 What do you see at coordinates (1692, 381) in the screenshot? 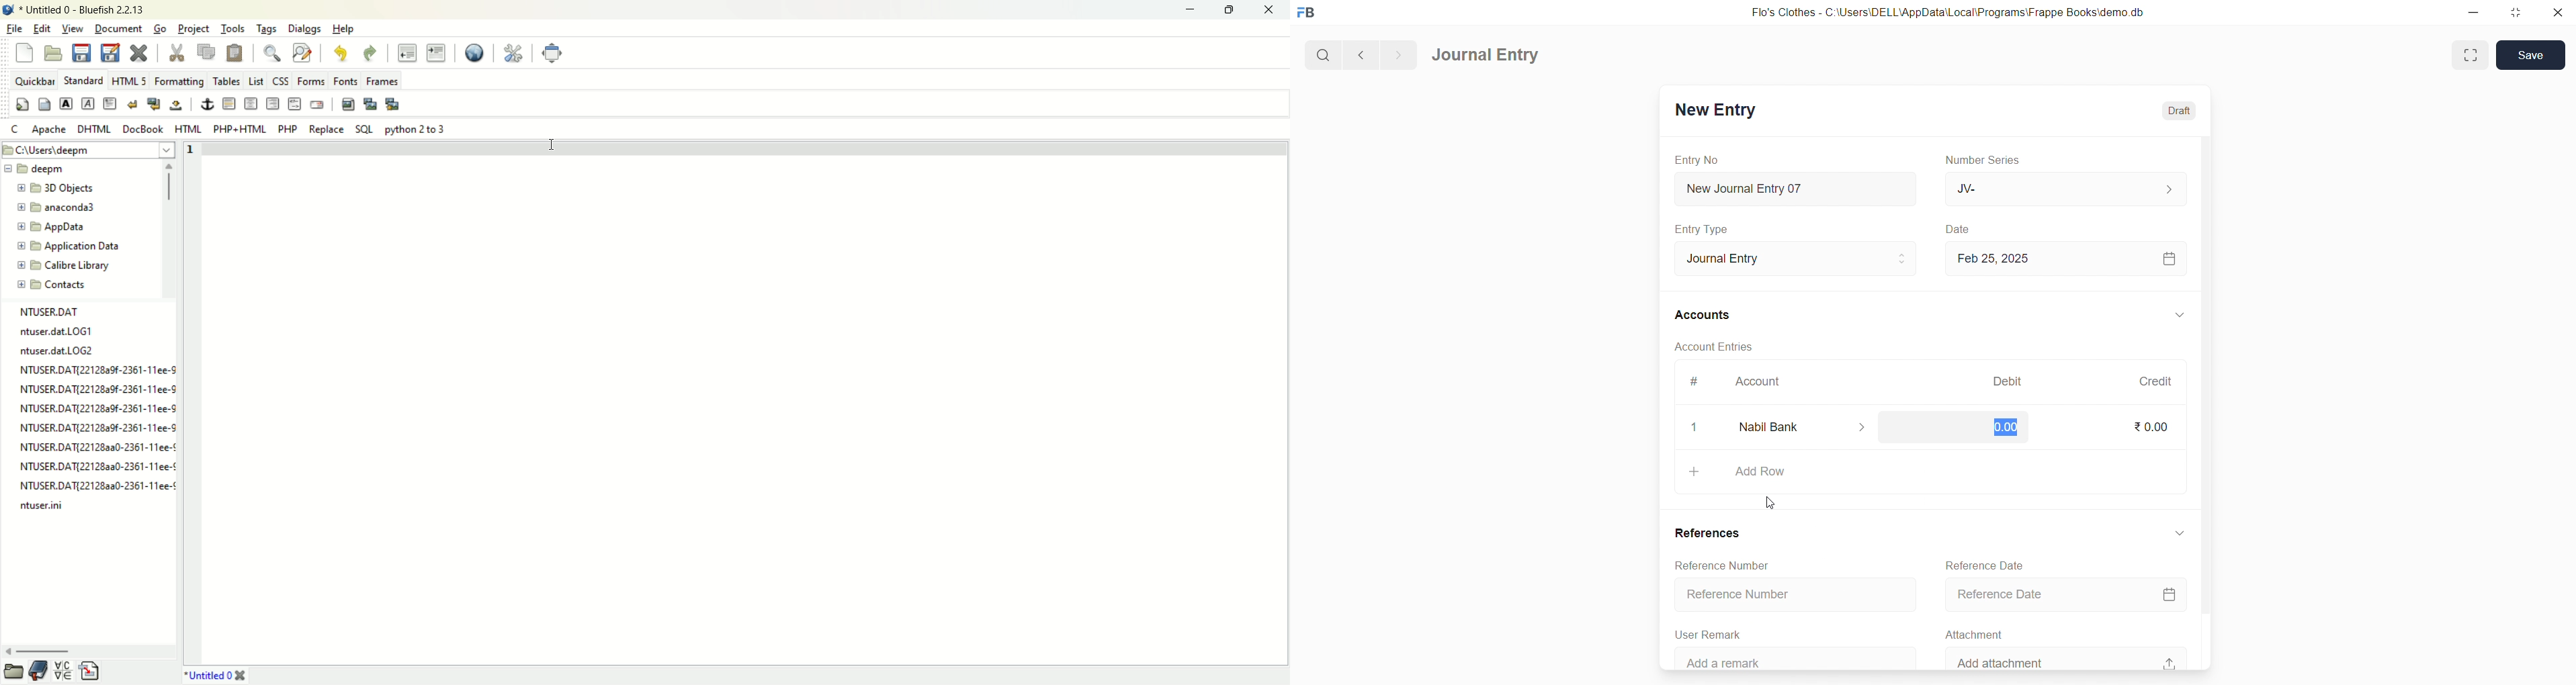
I see `#` at bounding box center [1692, 381].